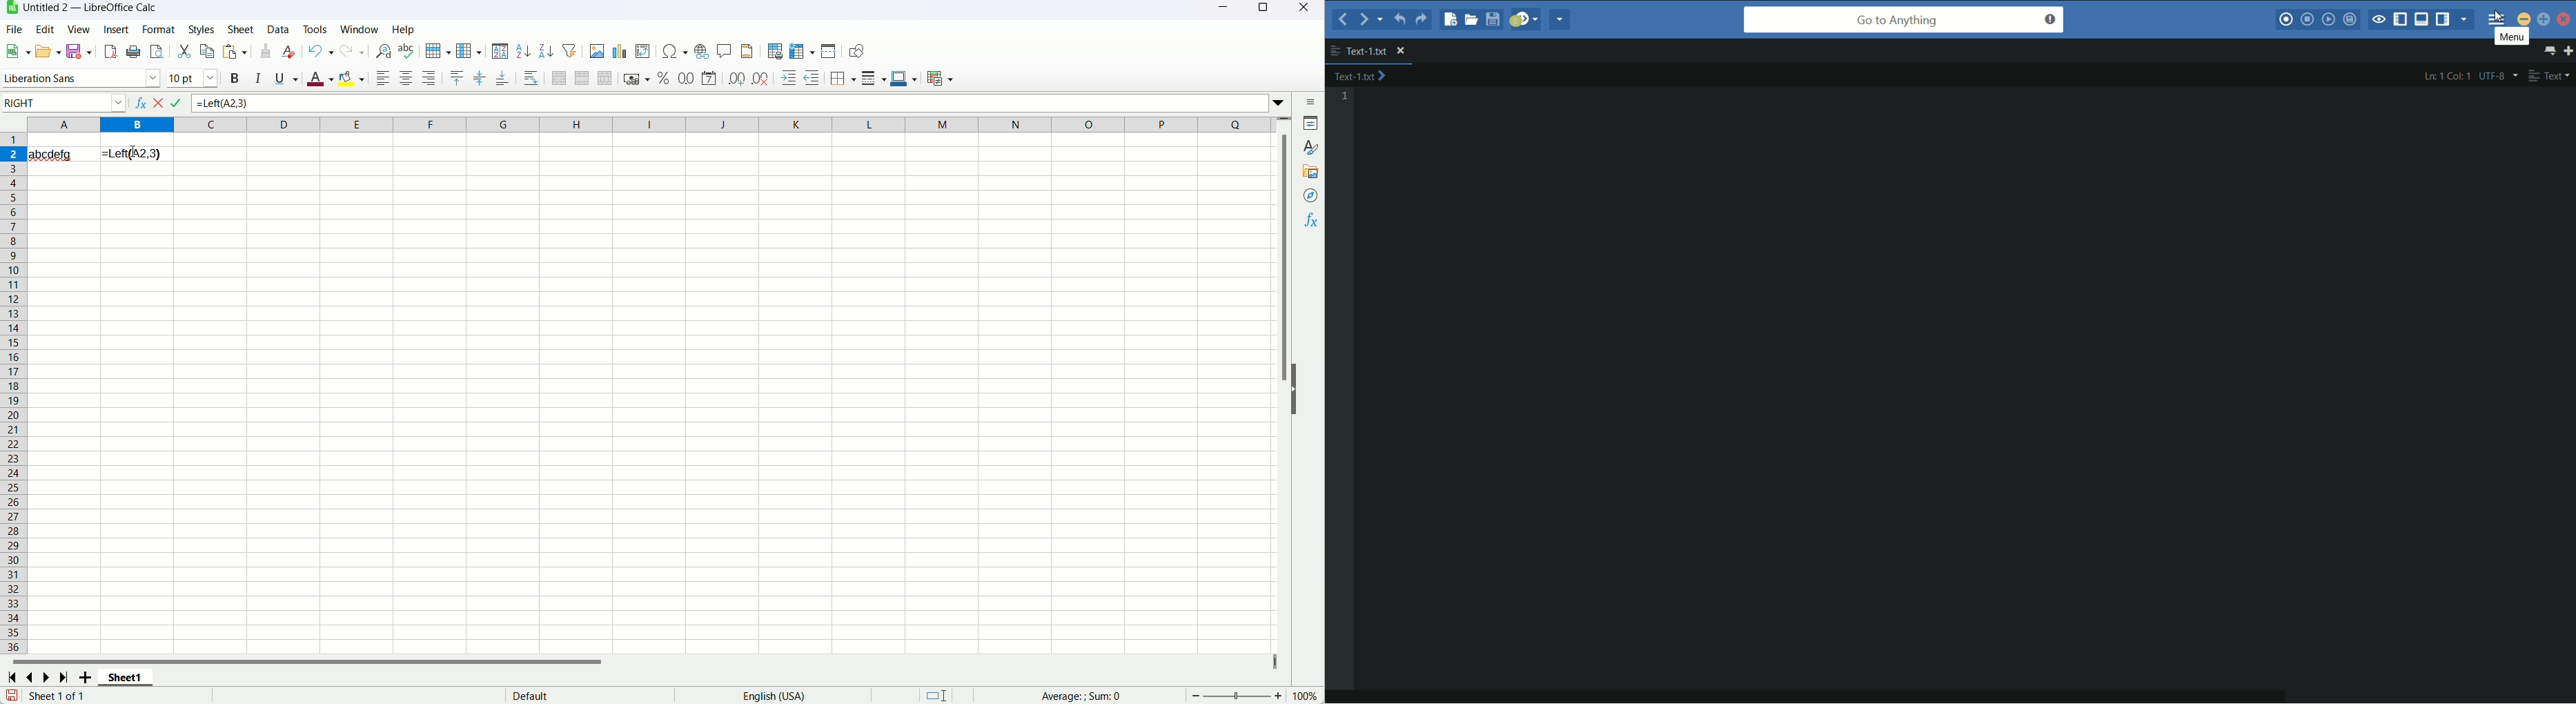 This screenshot has height=728, width=2576. Describe the element at coordinates (266, 52) in the screenshot. I see `clone formatting` at that location.